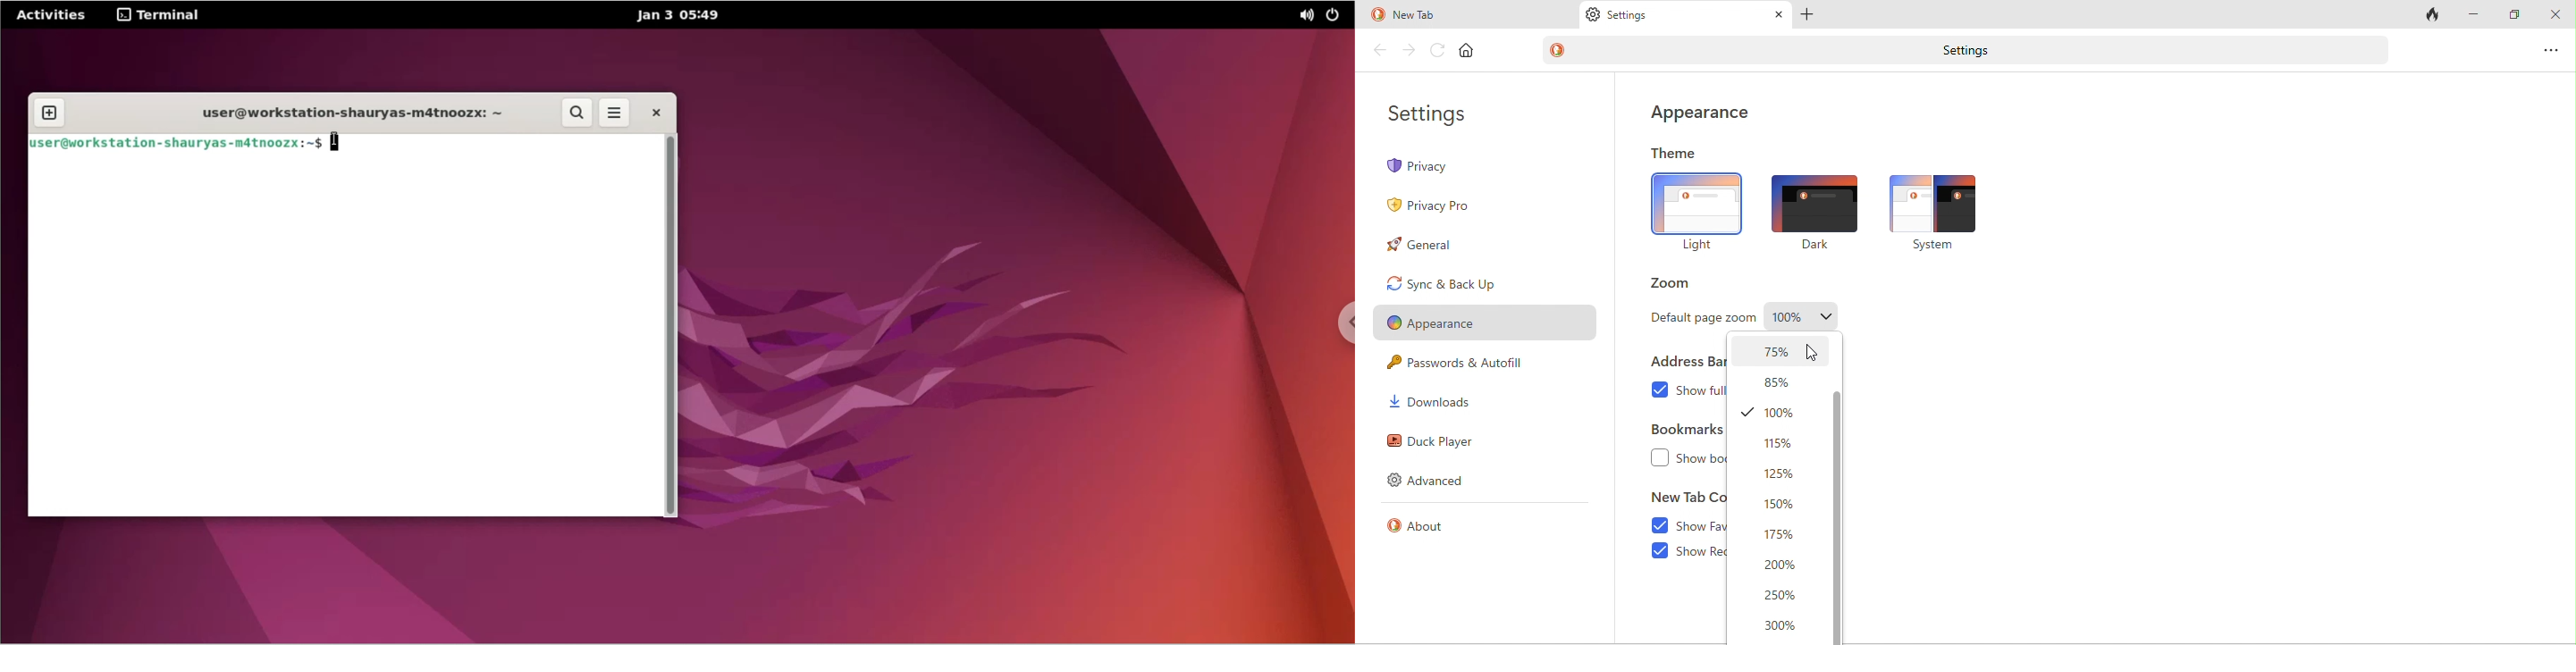 The image size is (2576, 672). I want to click on 200%, so click(1779, 564).